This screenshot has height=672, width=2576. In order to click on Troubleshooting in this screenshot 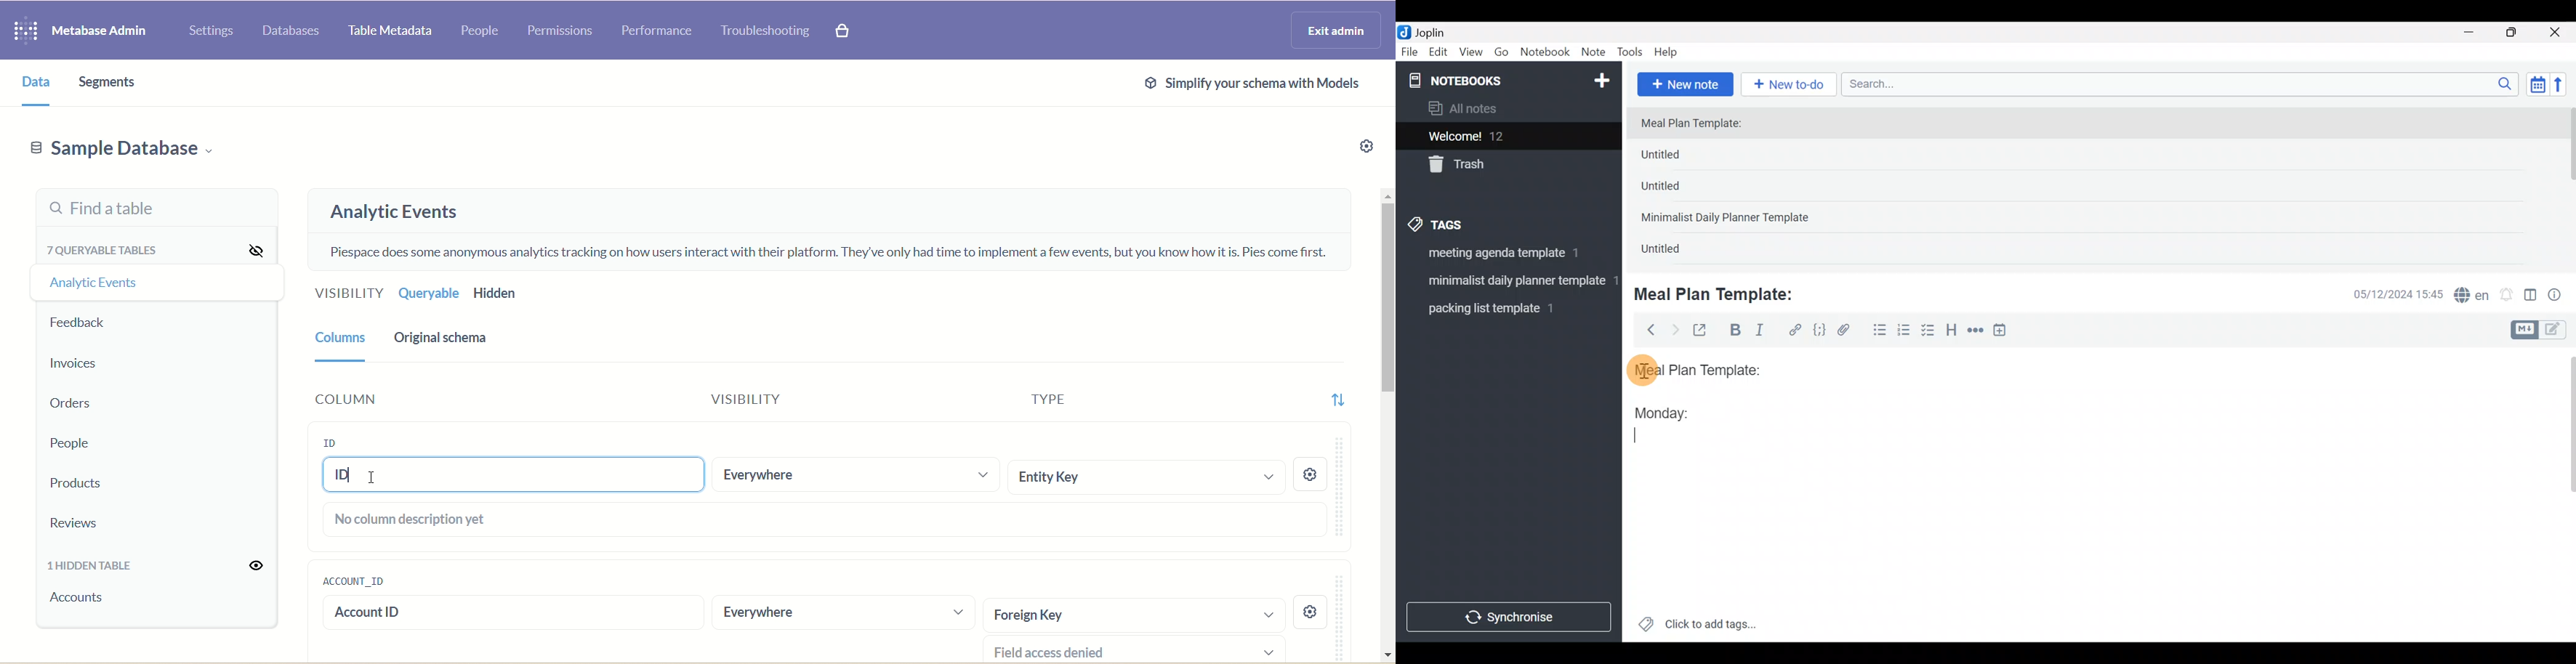, I will do `click(768, 32)`.